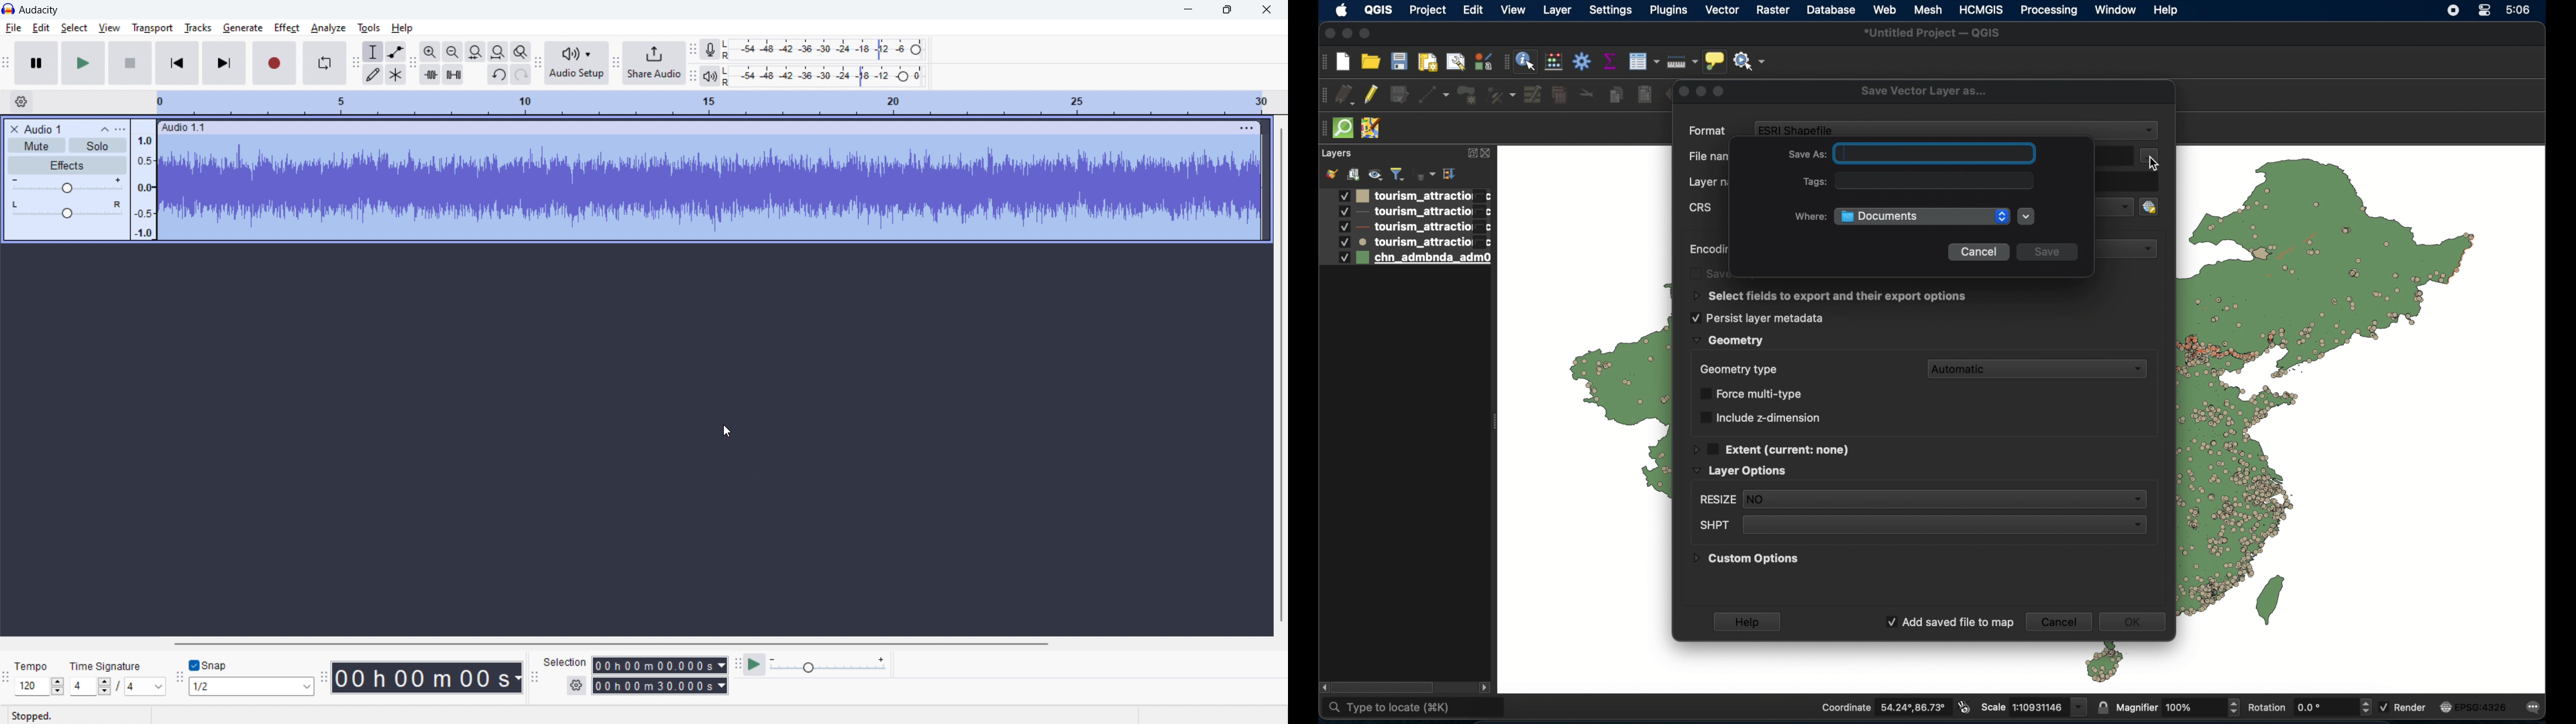 The height and width of the screenshot is (728, 2576). What do you see at coordinates (20, 103) in the screenshot?
I see `timeline settings` at bounding box center [20, 103].